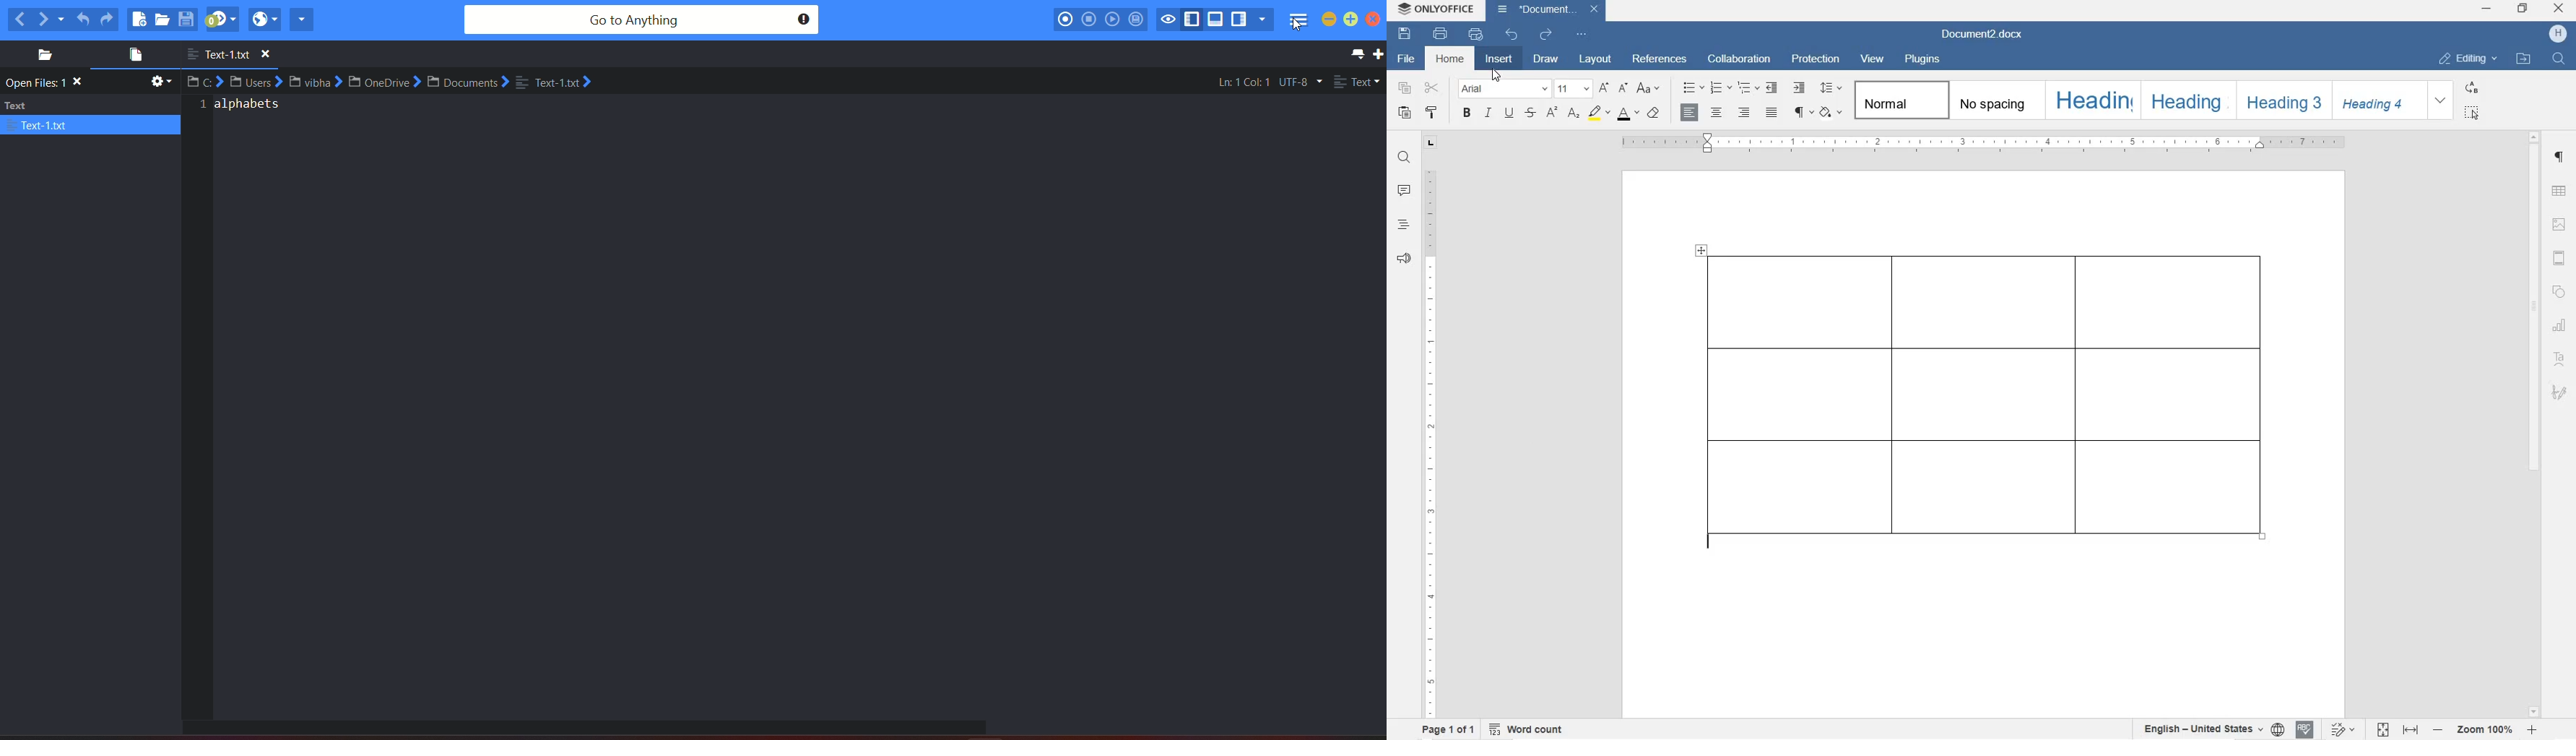  I want to click on HEADING 4, so click(2377, 101).